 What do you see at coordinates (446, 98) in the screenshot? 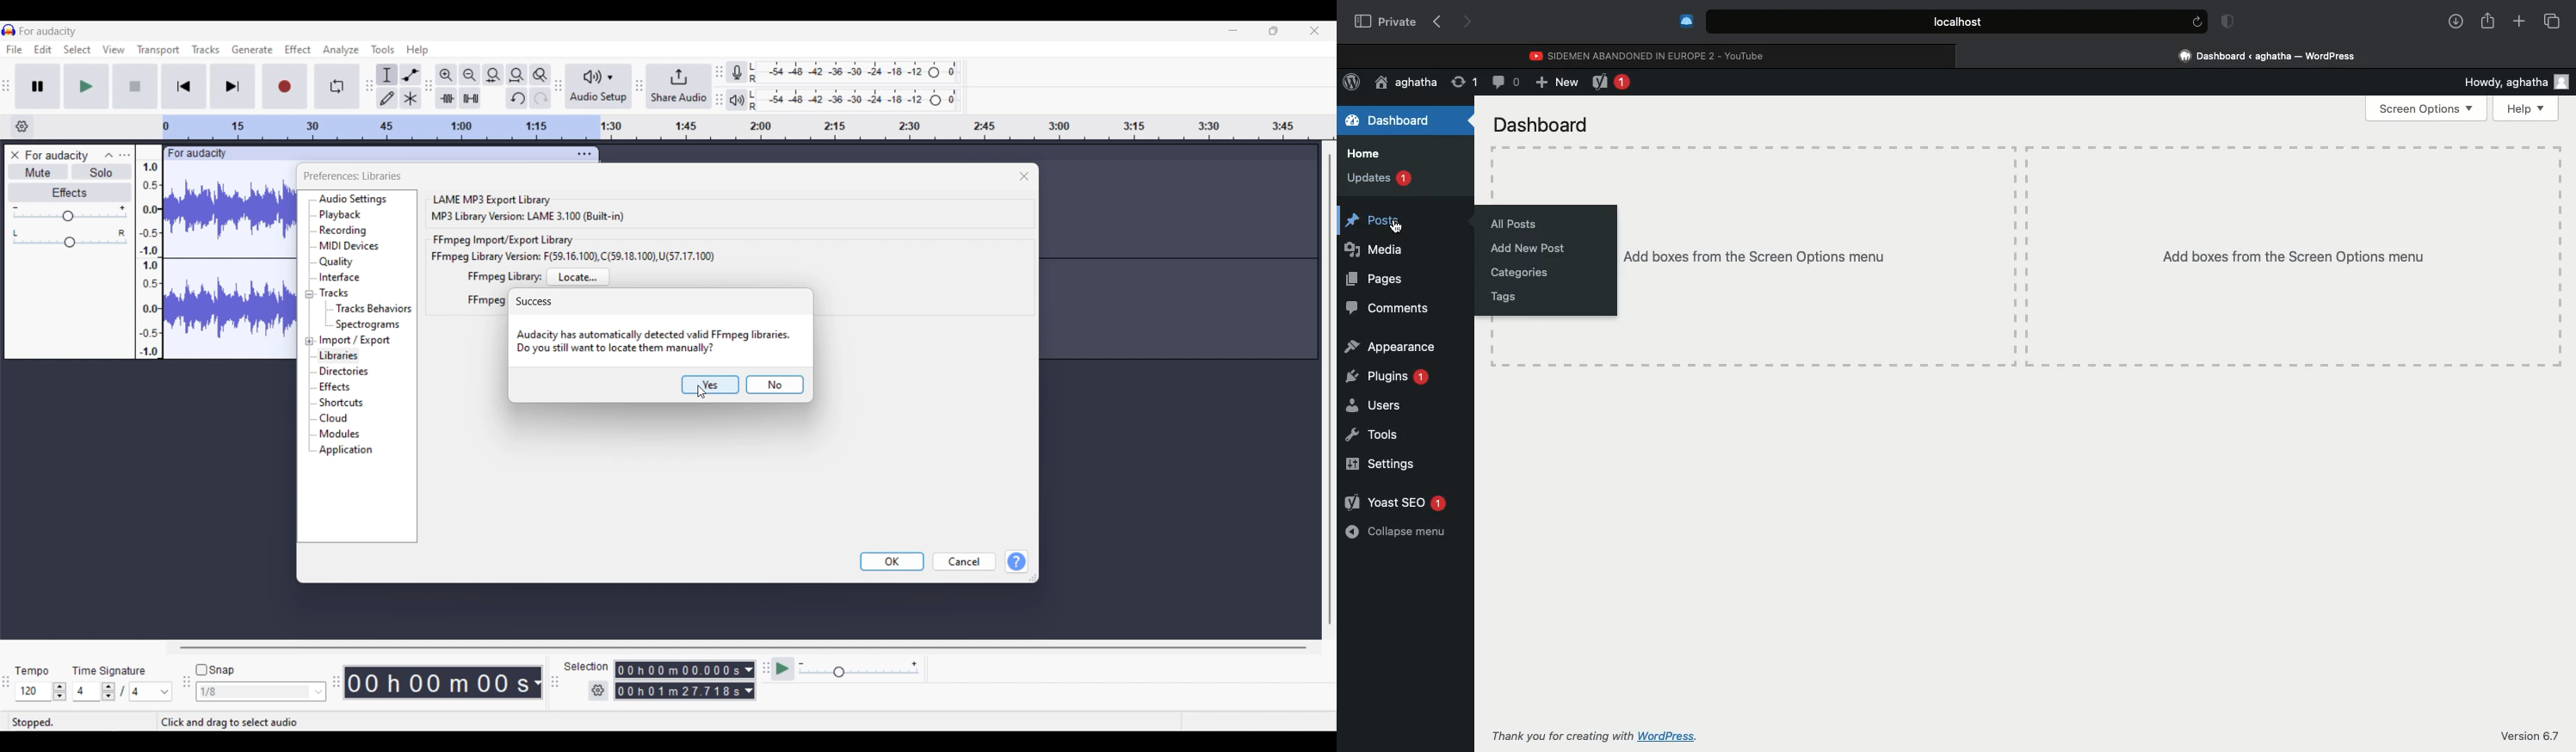
I see `Trim audio outside selection` at bounding box center [446, 98].